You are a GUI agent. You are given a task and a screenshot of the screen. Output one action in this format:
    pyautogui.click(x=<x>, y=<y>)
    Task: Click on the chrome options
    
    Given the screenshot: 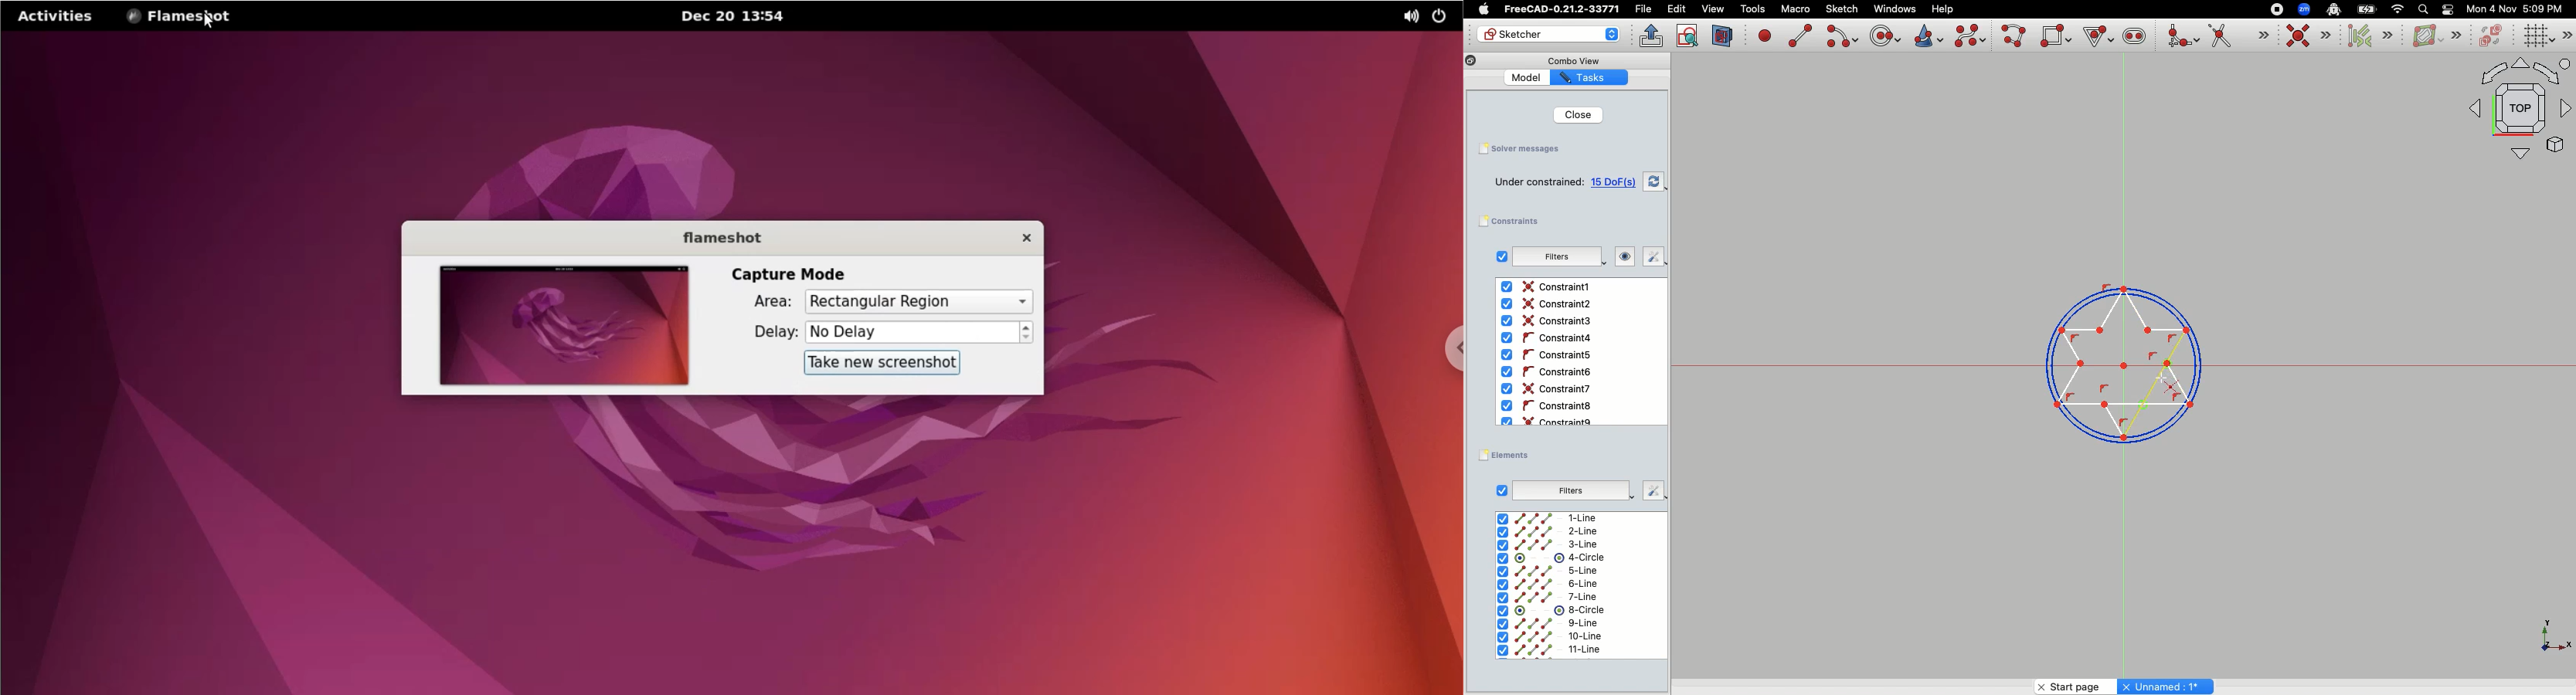 What is the action you would take?
    pyautogui.click(x=1450, y=347)
    